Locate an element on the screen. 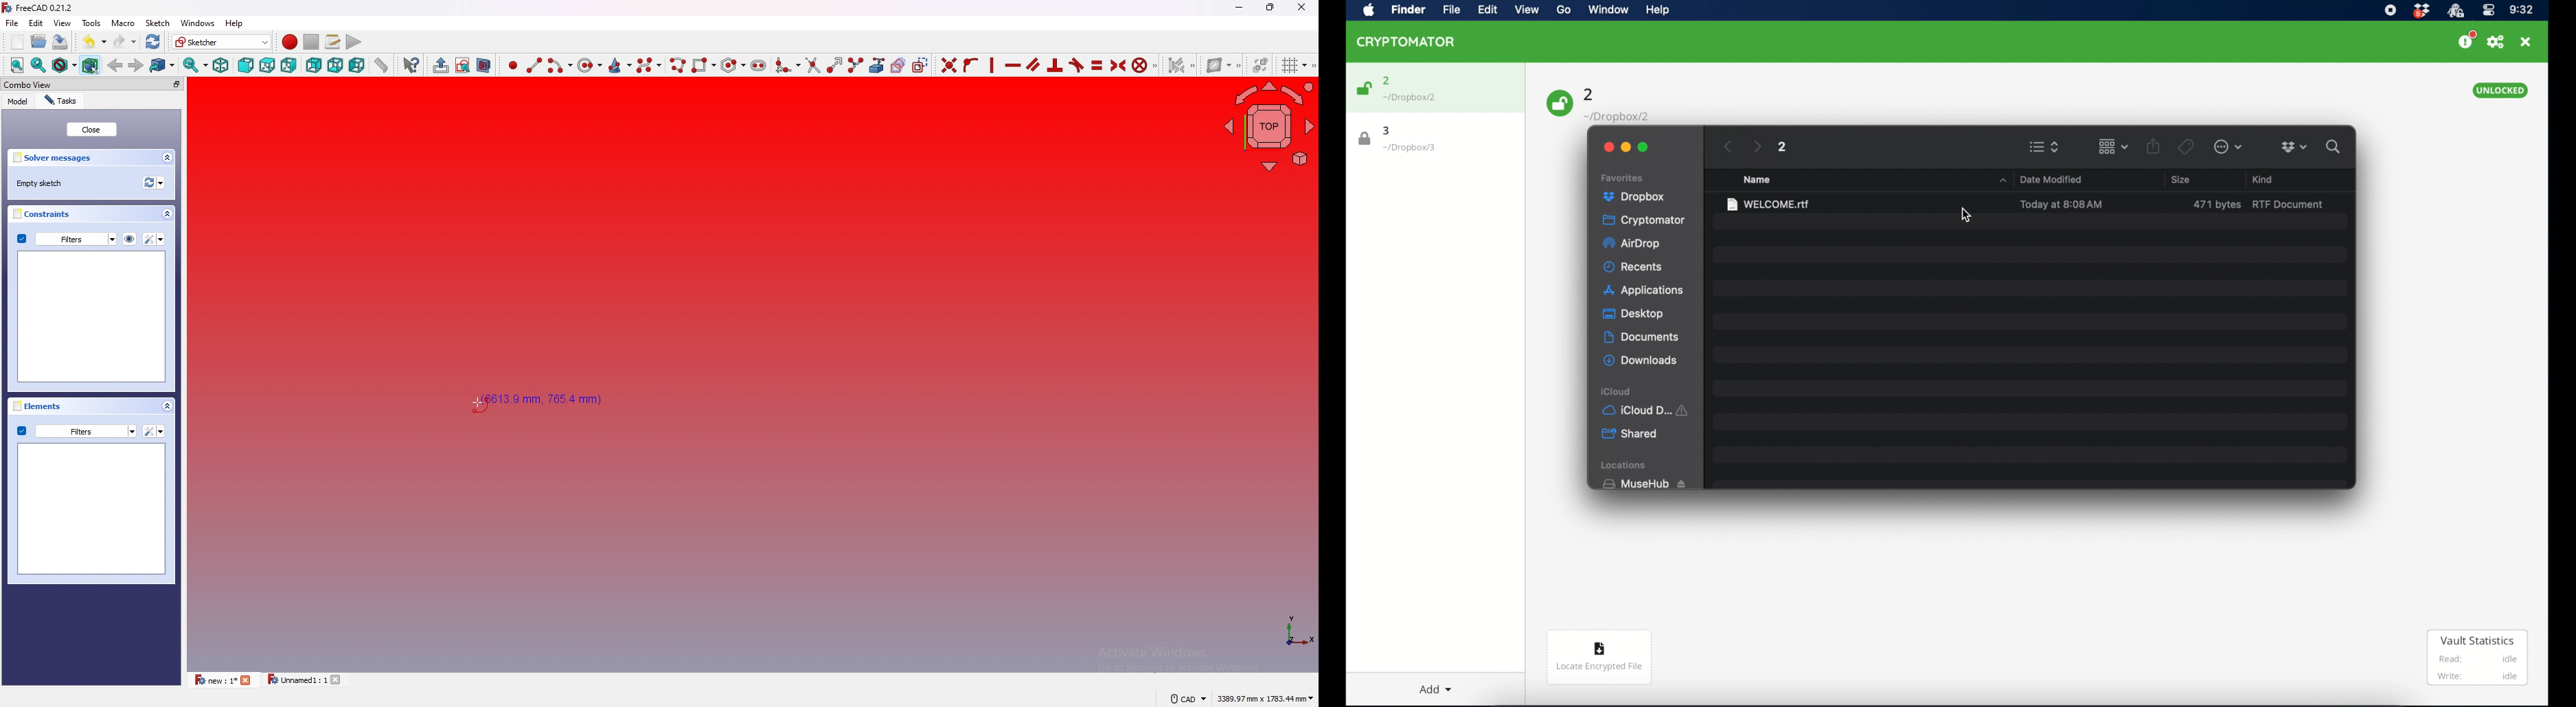  preferences is located at coordinates (2497, 42).